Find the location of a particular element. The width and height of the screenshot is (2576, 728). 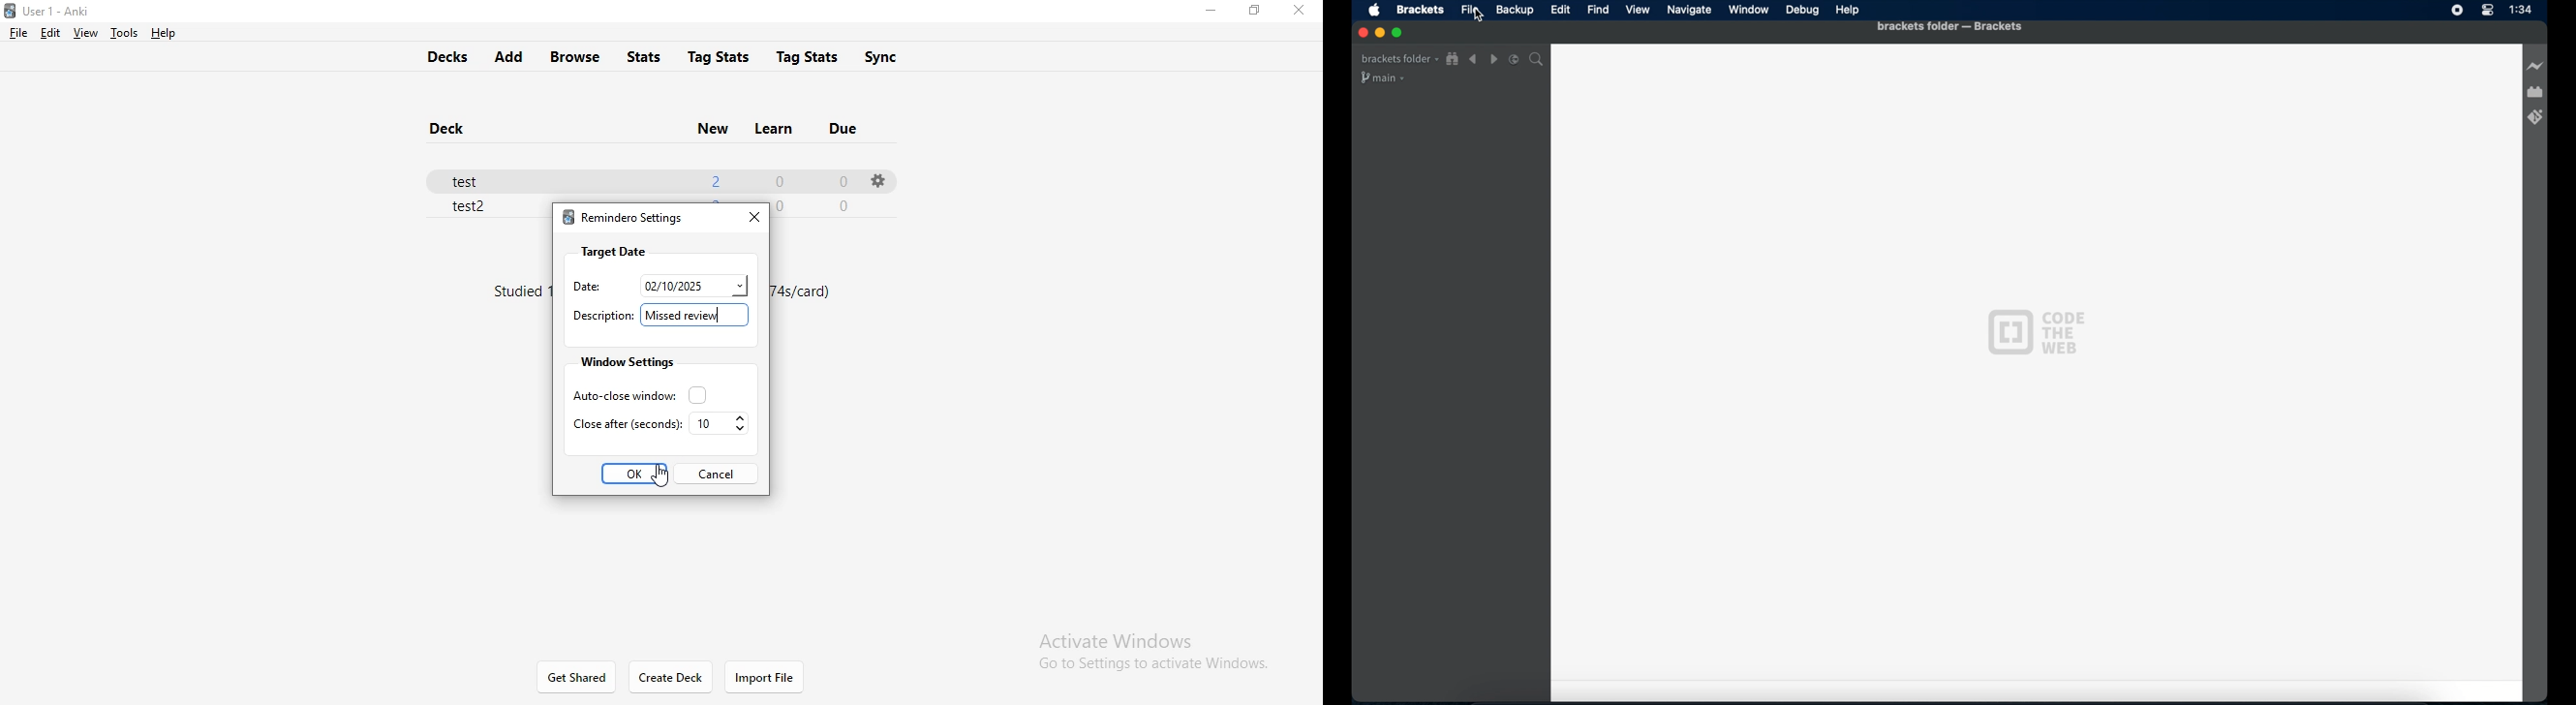

tag stats is located at coordinates (719, 55).